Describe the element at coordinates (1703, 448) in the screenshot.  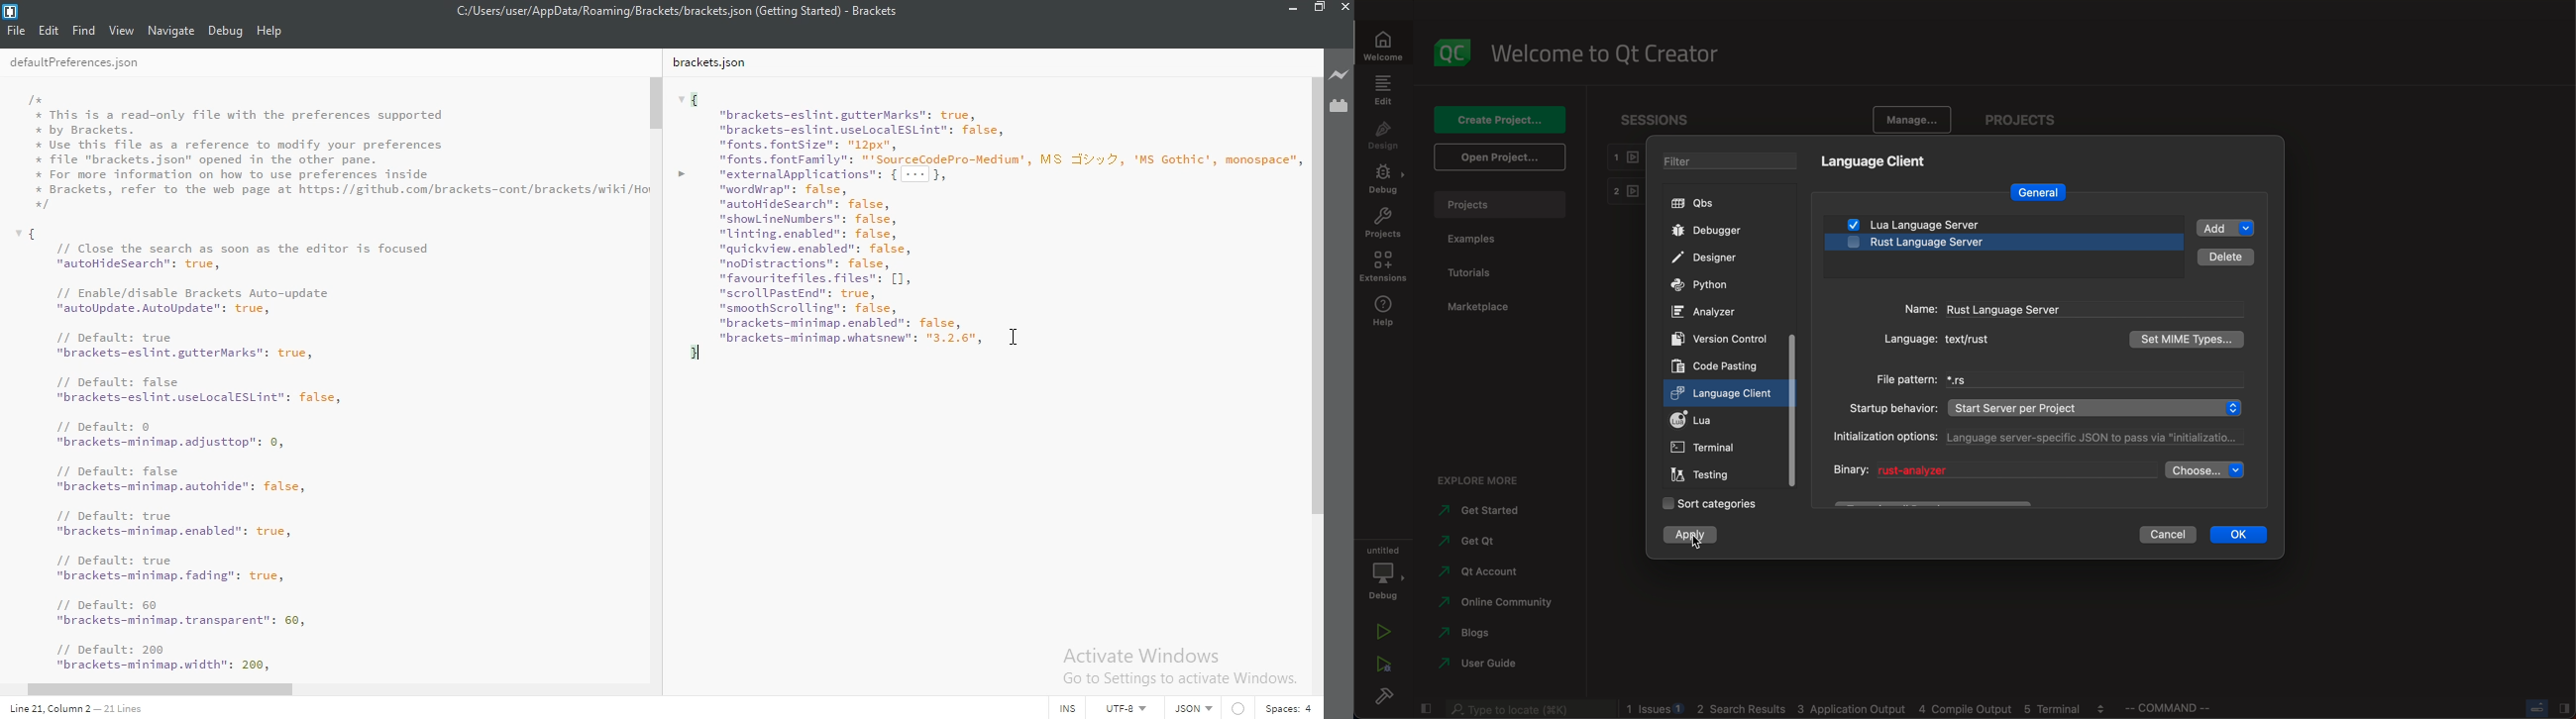
I see `terminal` at that location.